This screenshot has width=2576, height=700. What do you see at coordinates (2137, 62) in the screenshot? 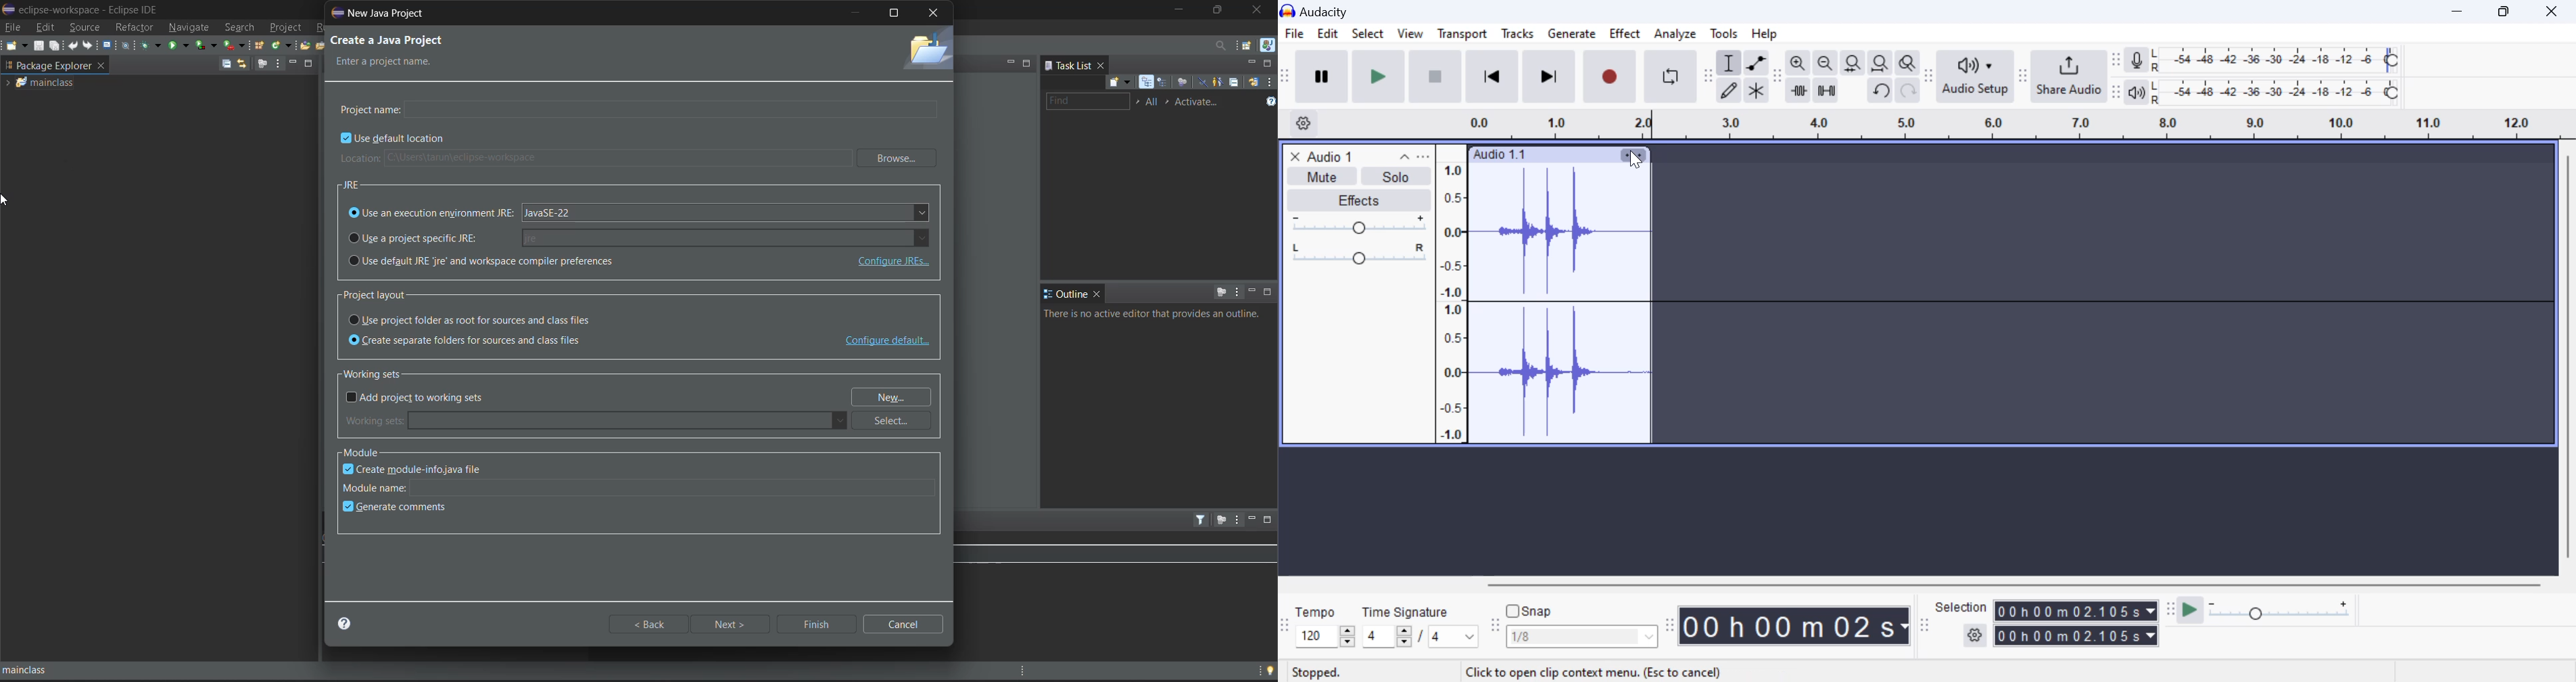
I see `record meter` at bounding box center [2137, 62].